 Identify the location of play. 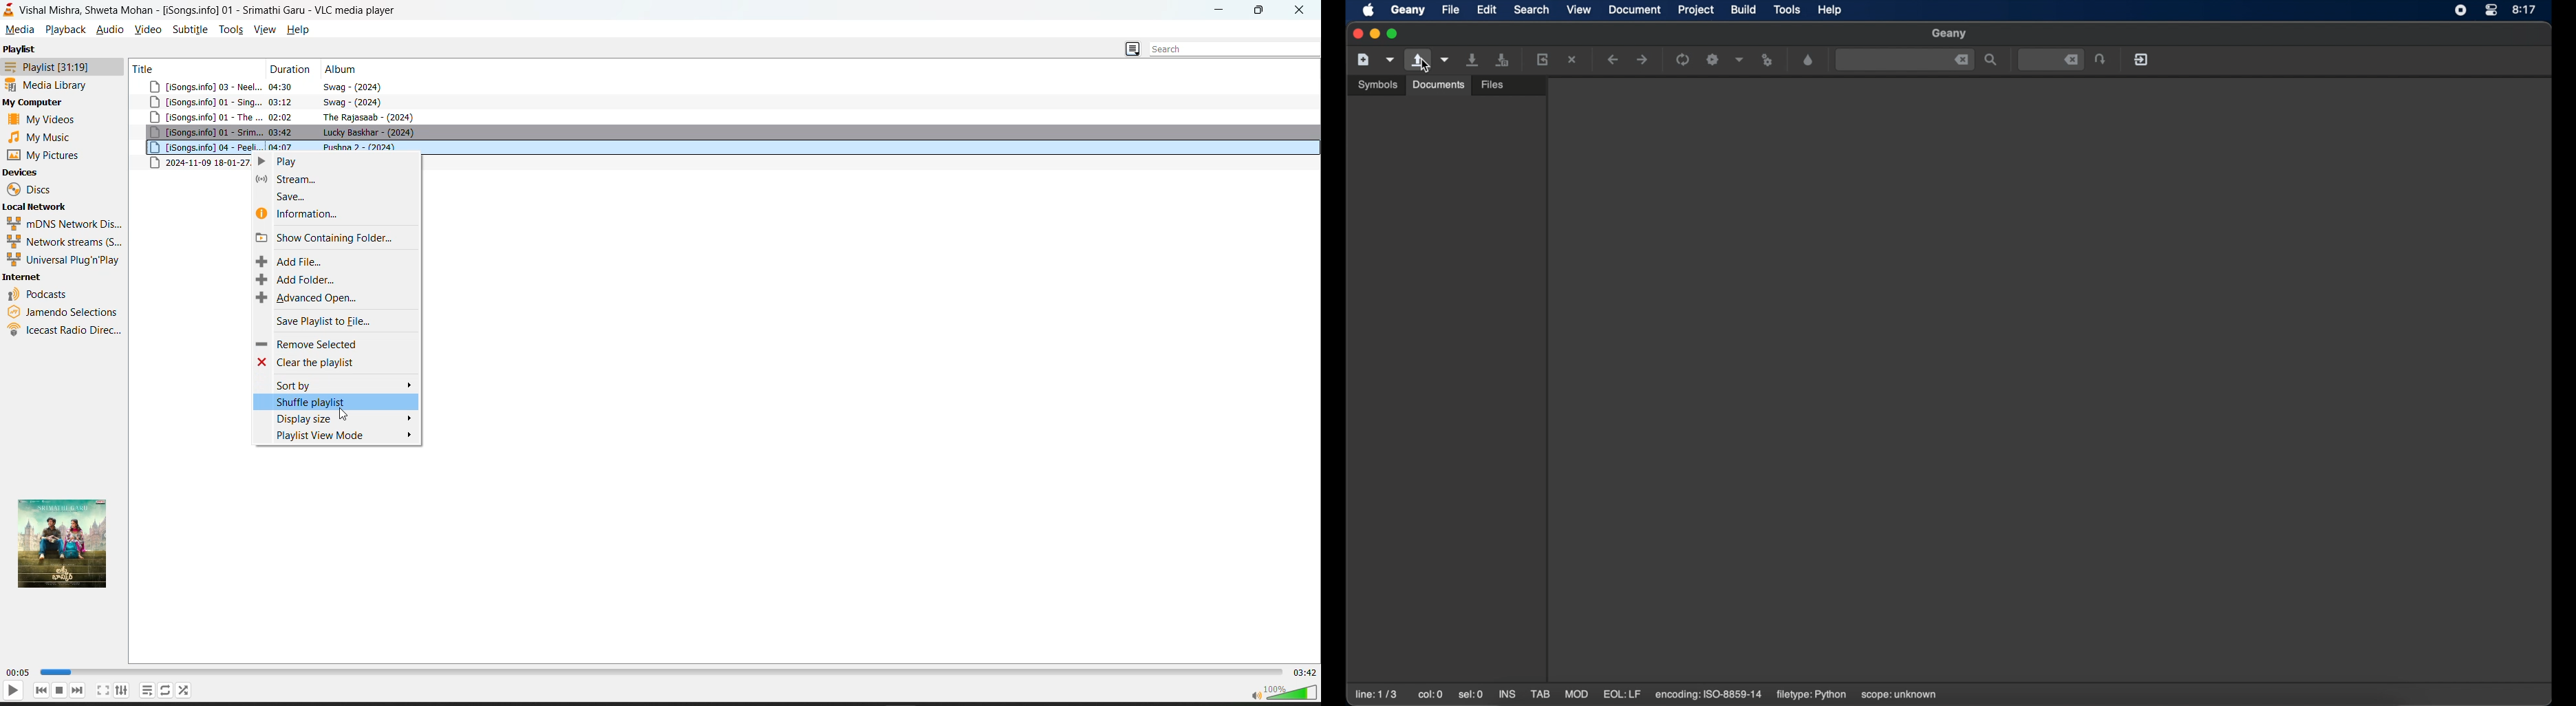
(287, 162).